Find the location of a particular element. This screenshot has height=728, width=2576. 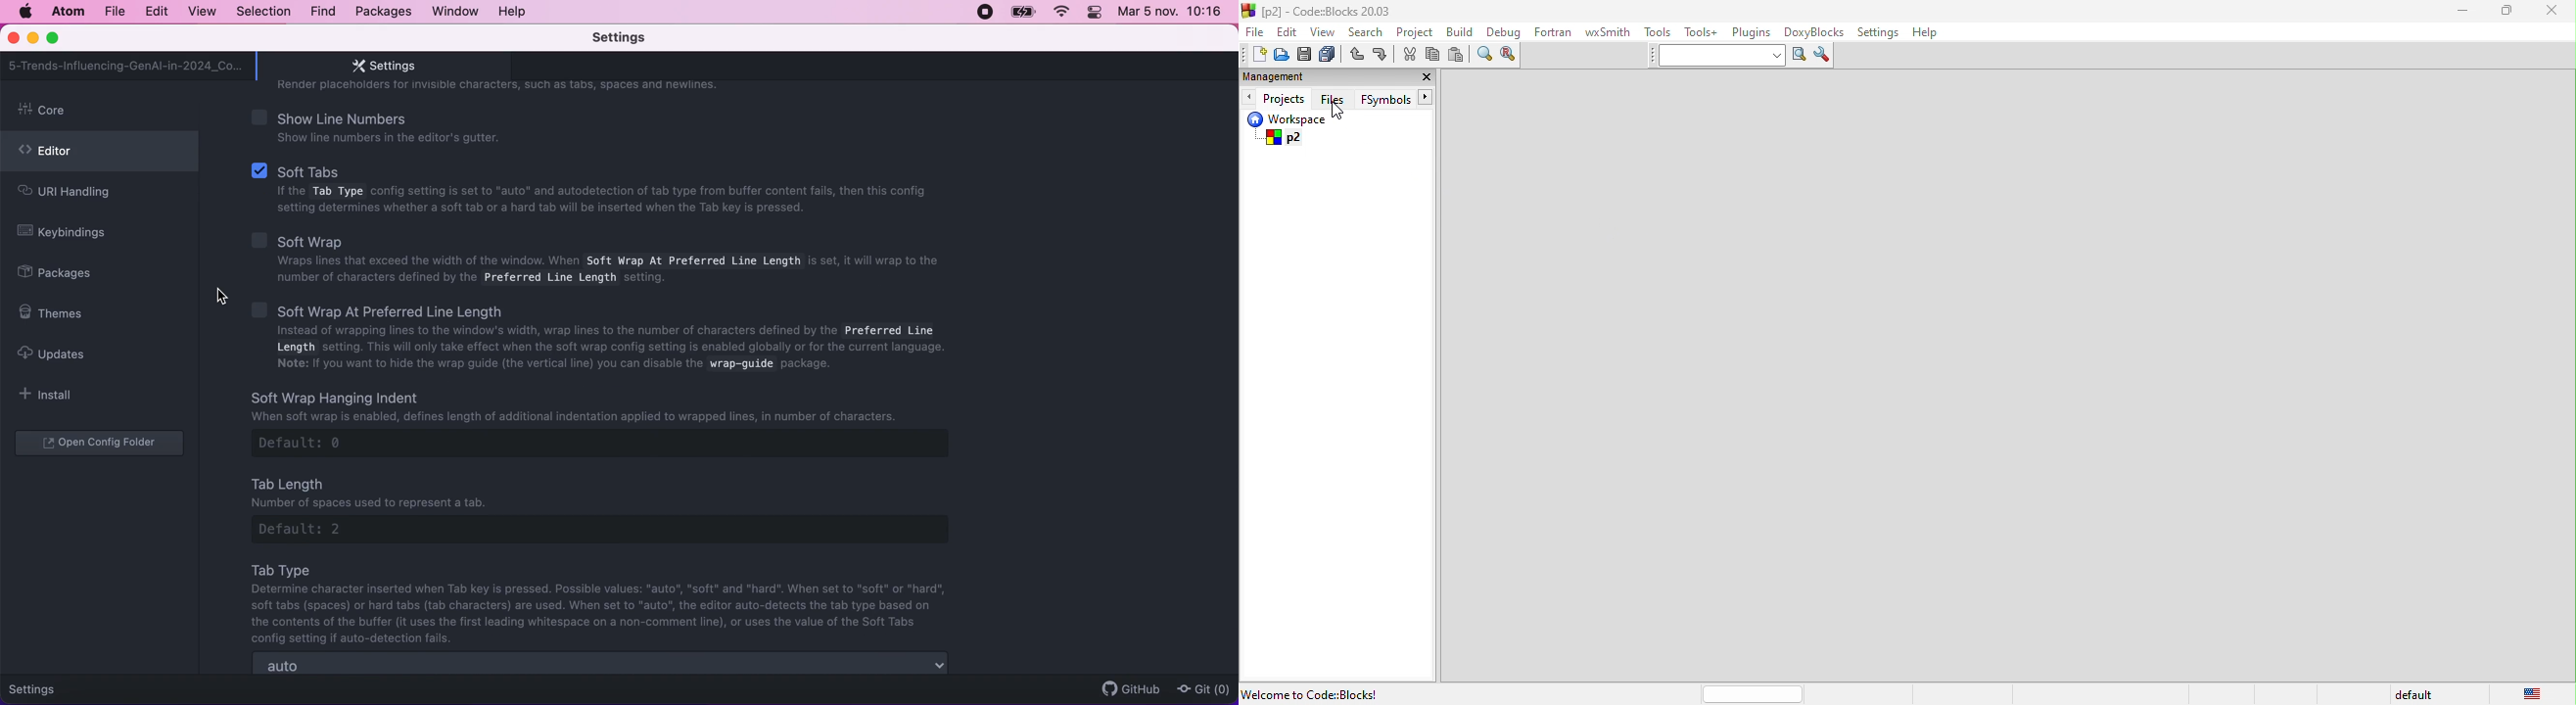

wxsmith is located at coordinates (1608, 32).